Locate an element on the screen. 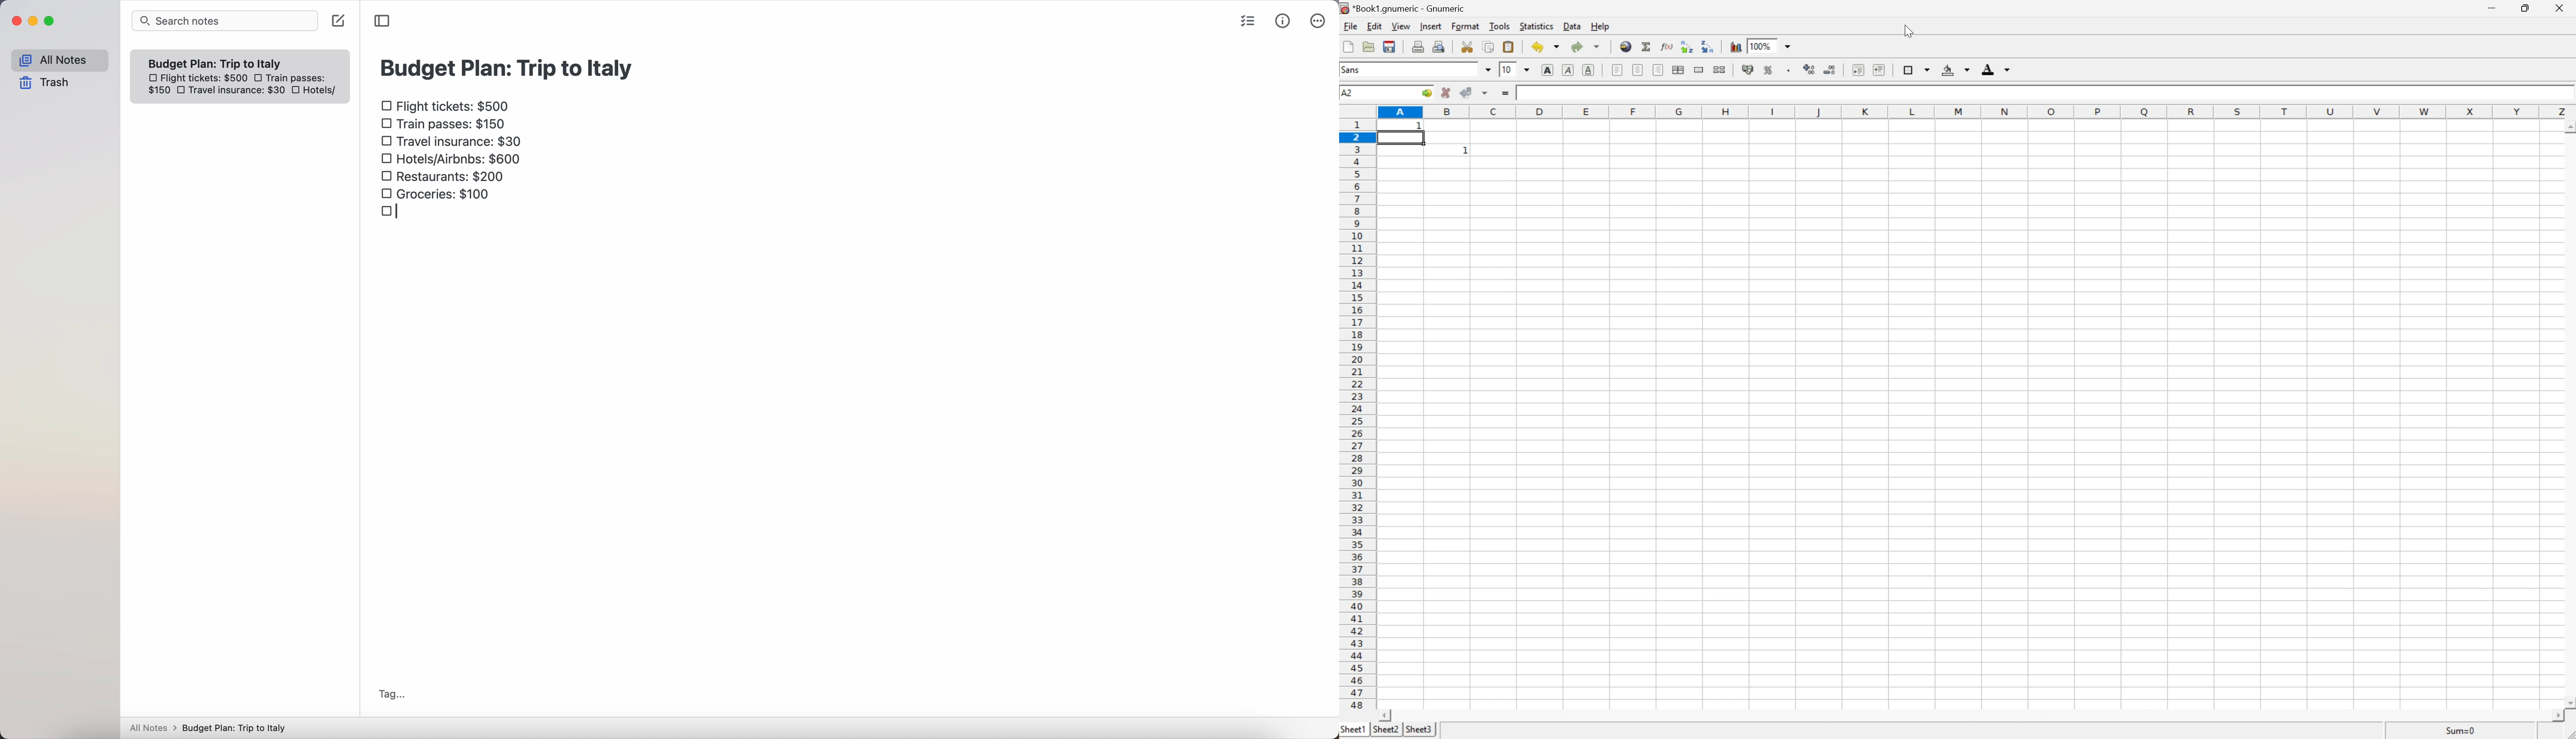 Image resolution: width=2576 pixels, height=756 pixels. minimize is located at coordinates (2490, 6).